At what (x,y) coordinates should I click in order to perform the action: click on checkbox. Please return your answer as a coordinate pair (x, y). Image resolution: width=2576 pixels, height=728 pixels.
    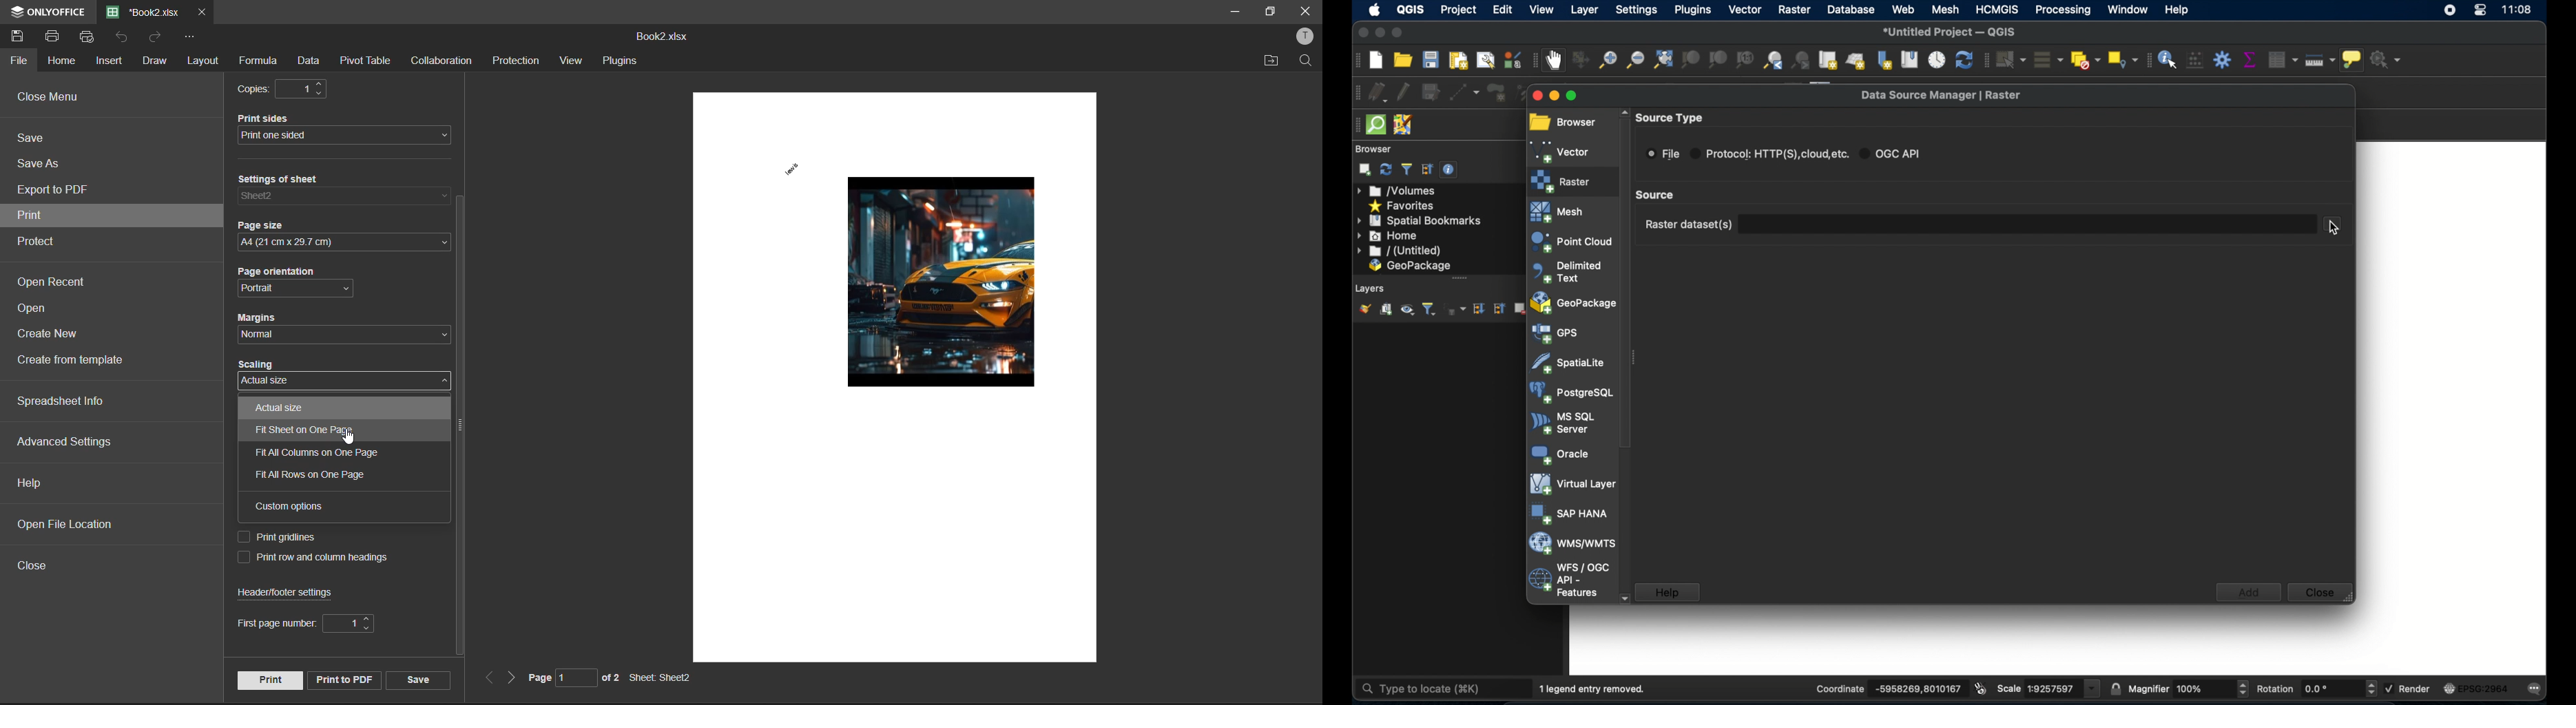
    Looking at the image, I should click on (2388, 687).